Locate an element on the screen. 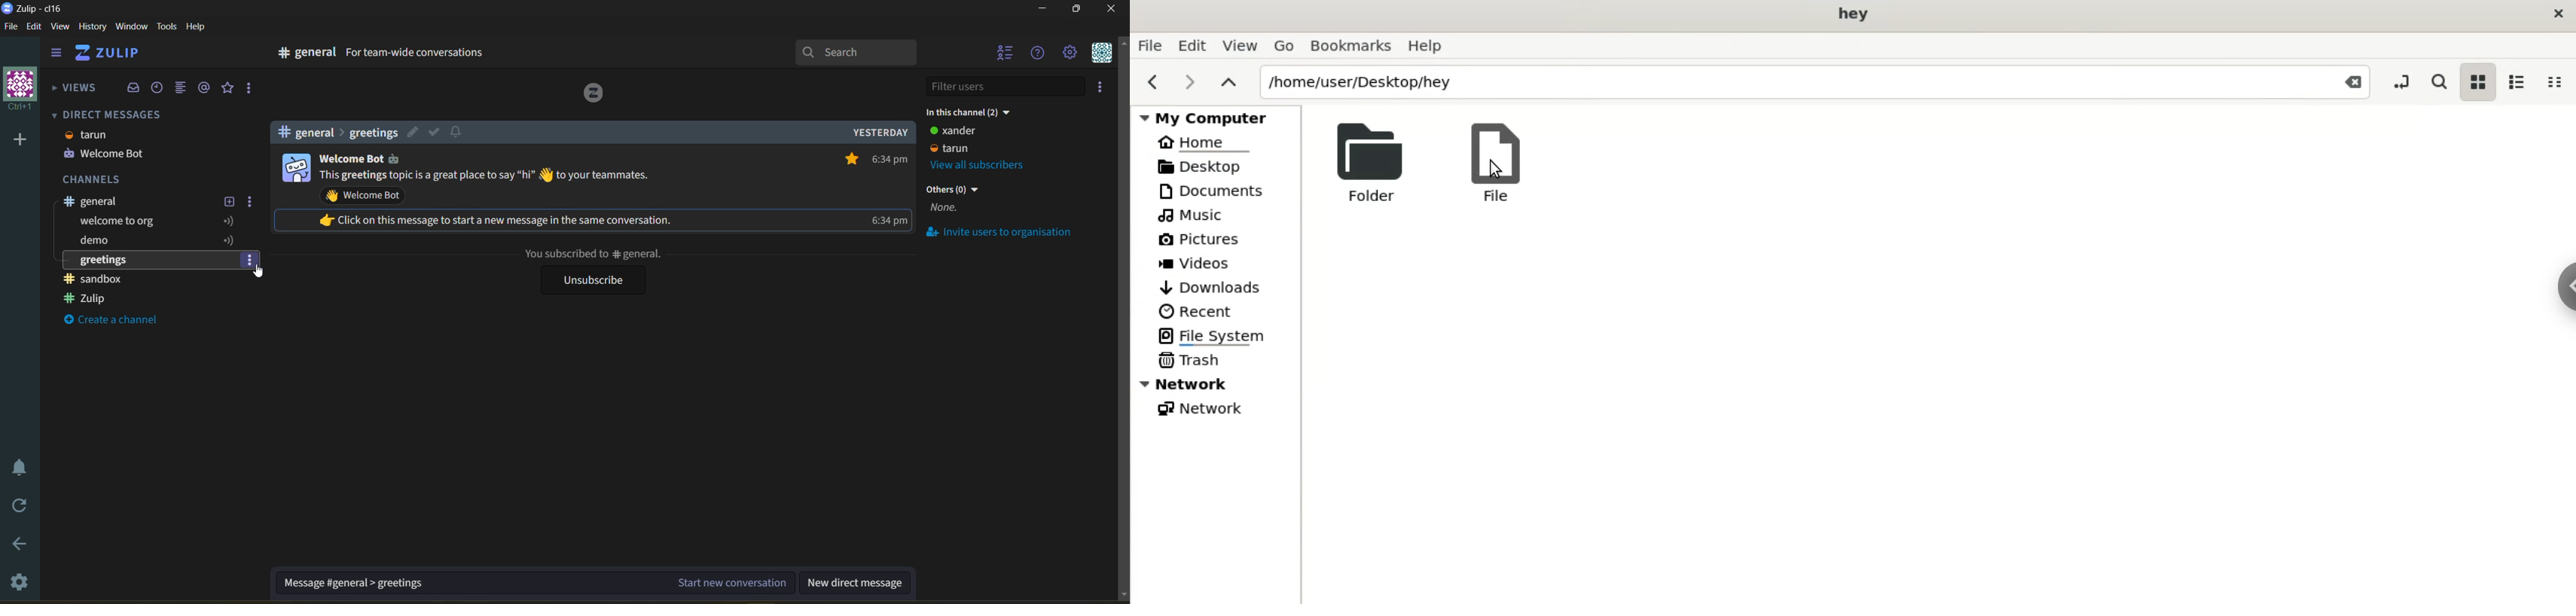 This screenshot has width=2576, height=616. welcome bot is located at coordinates (350, 161).